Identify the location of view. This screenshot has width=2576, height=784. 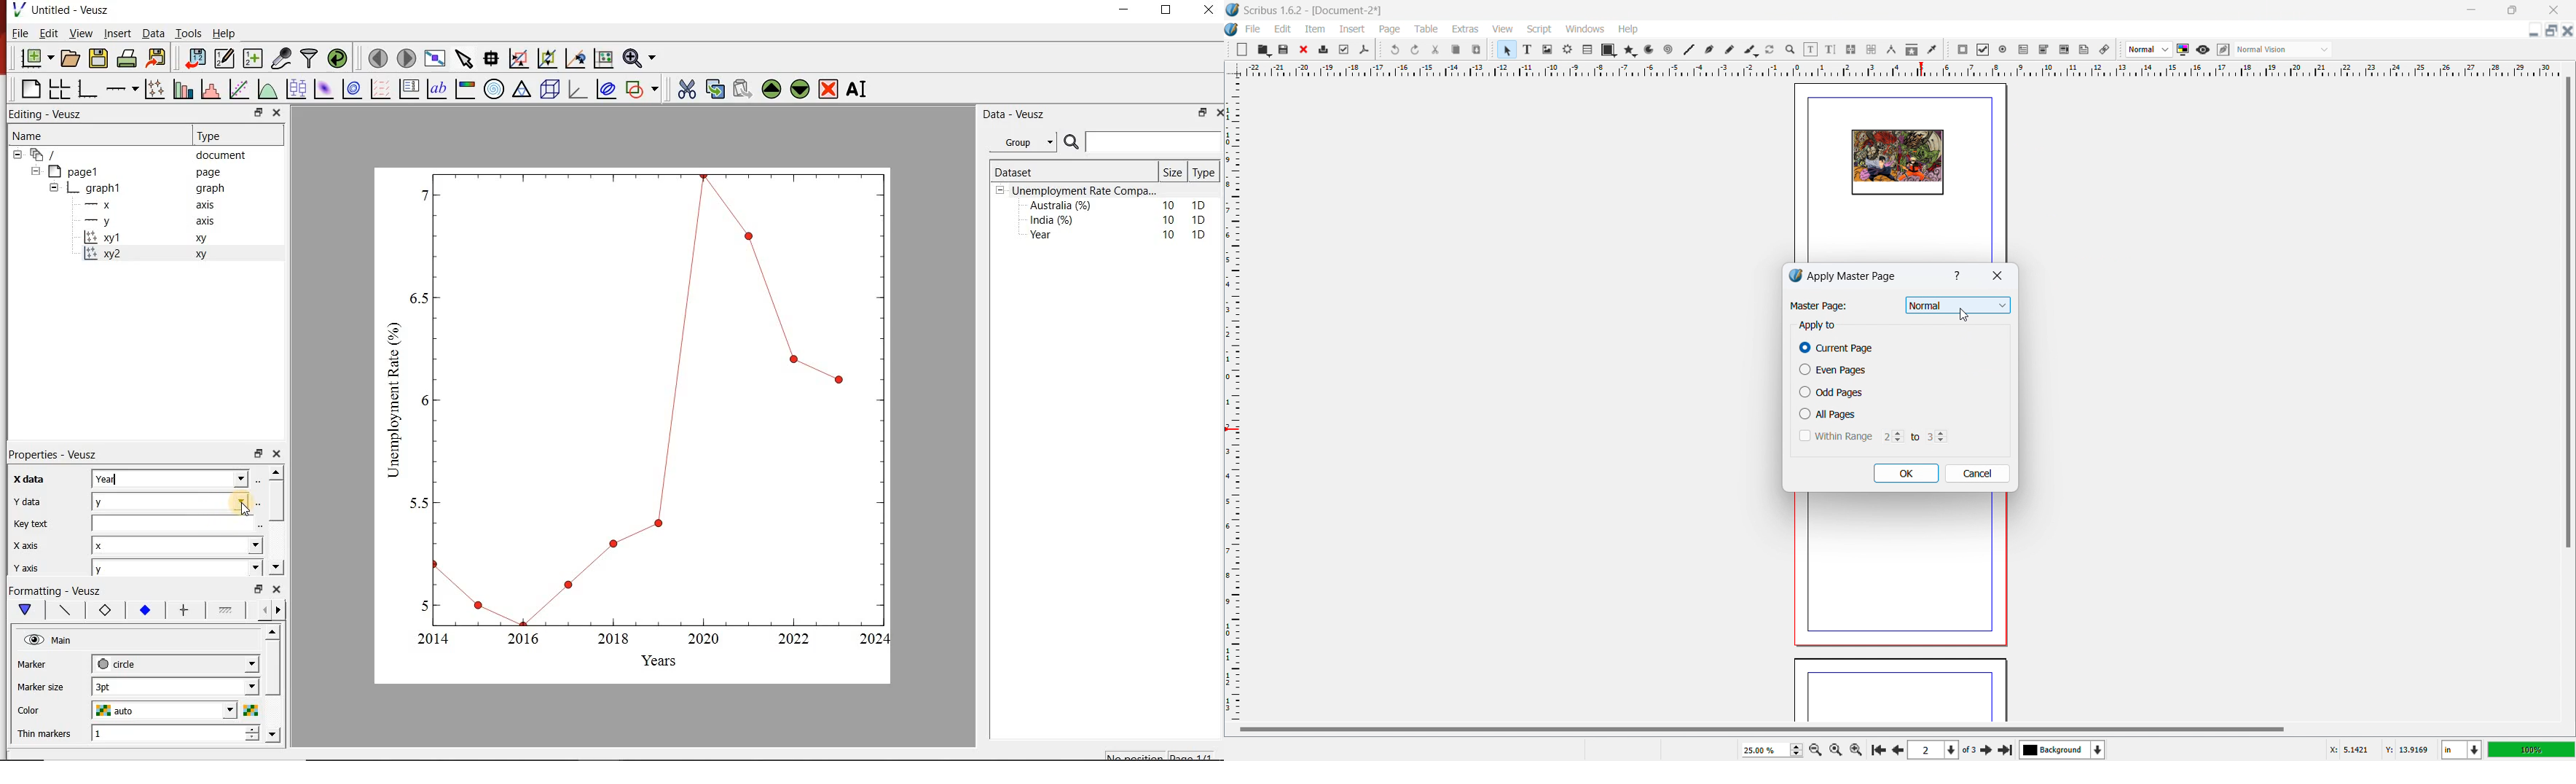
(1503, 30).